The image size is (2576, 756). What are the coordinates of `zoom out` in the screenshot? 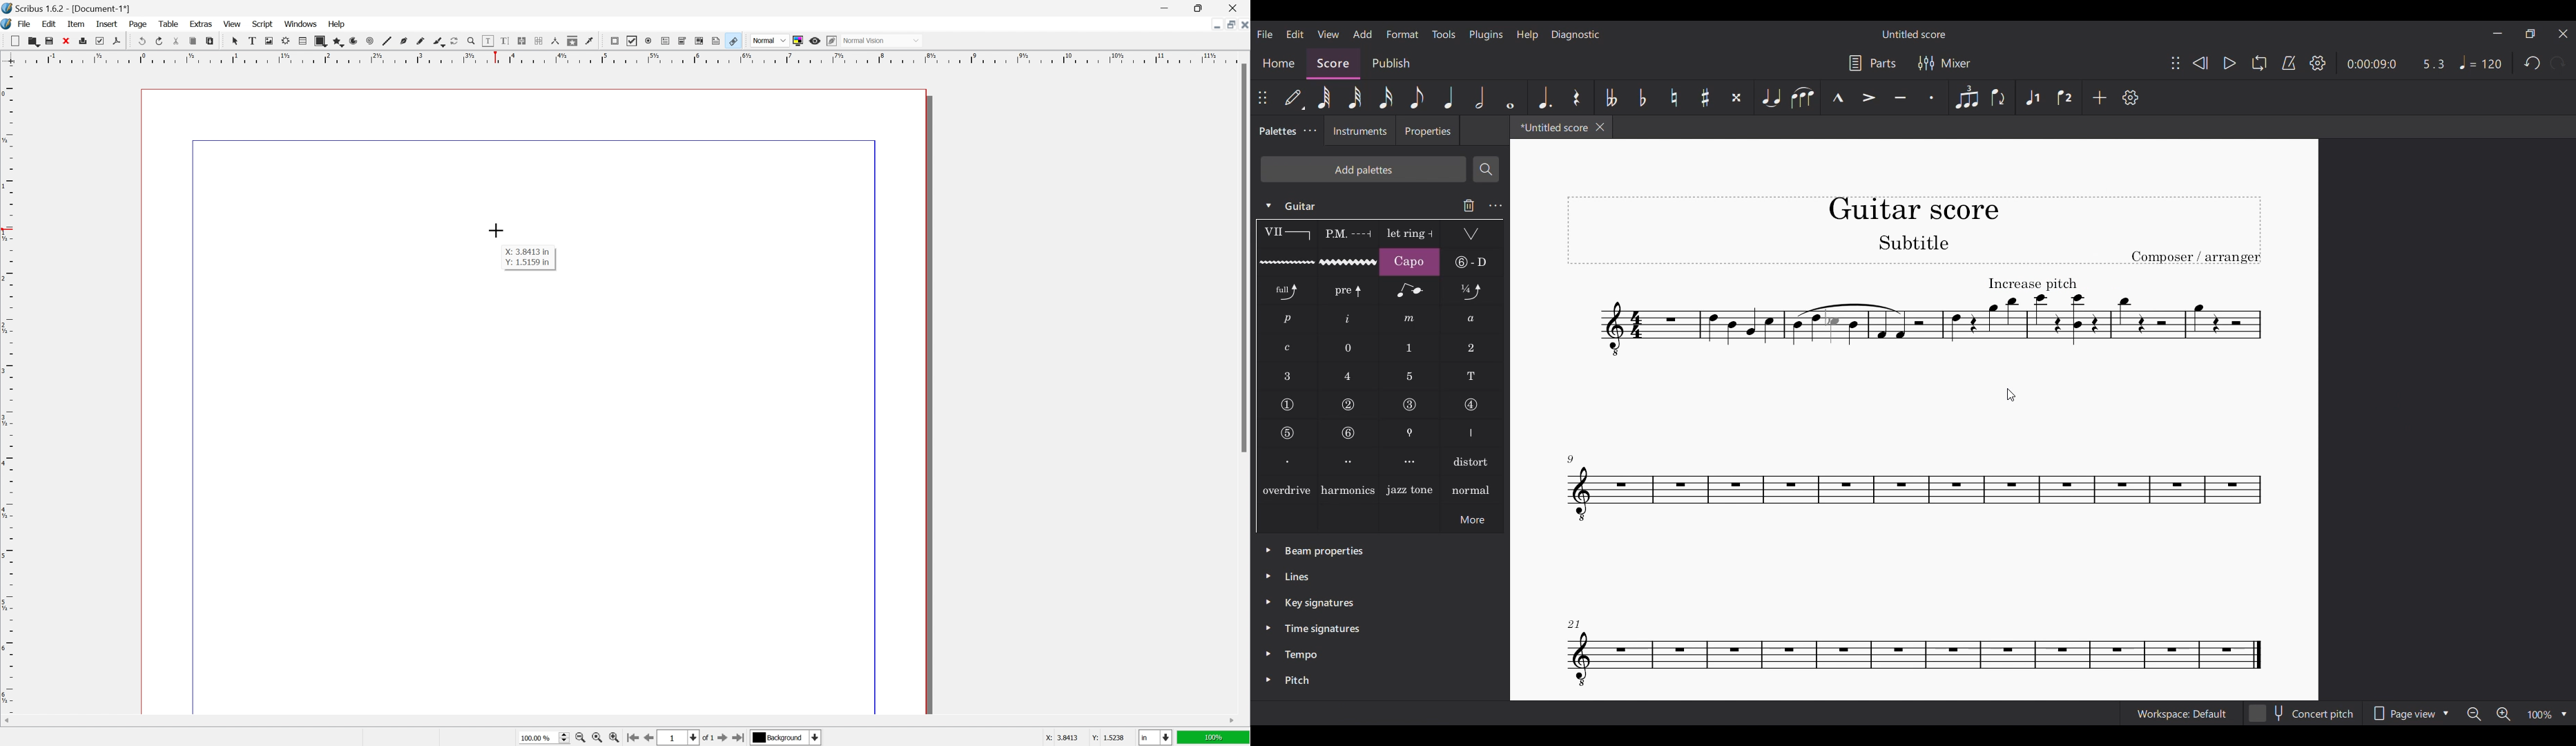 It's located at (580, 738).